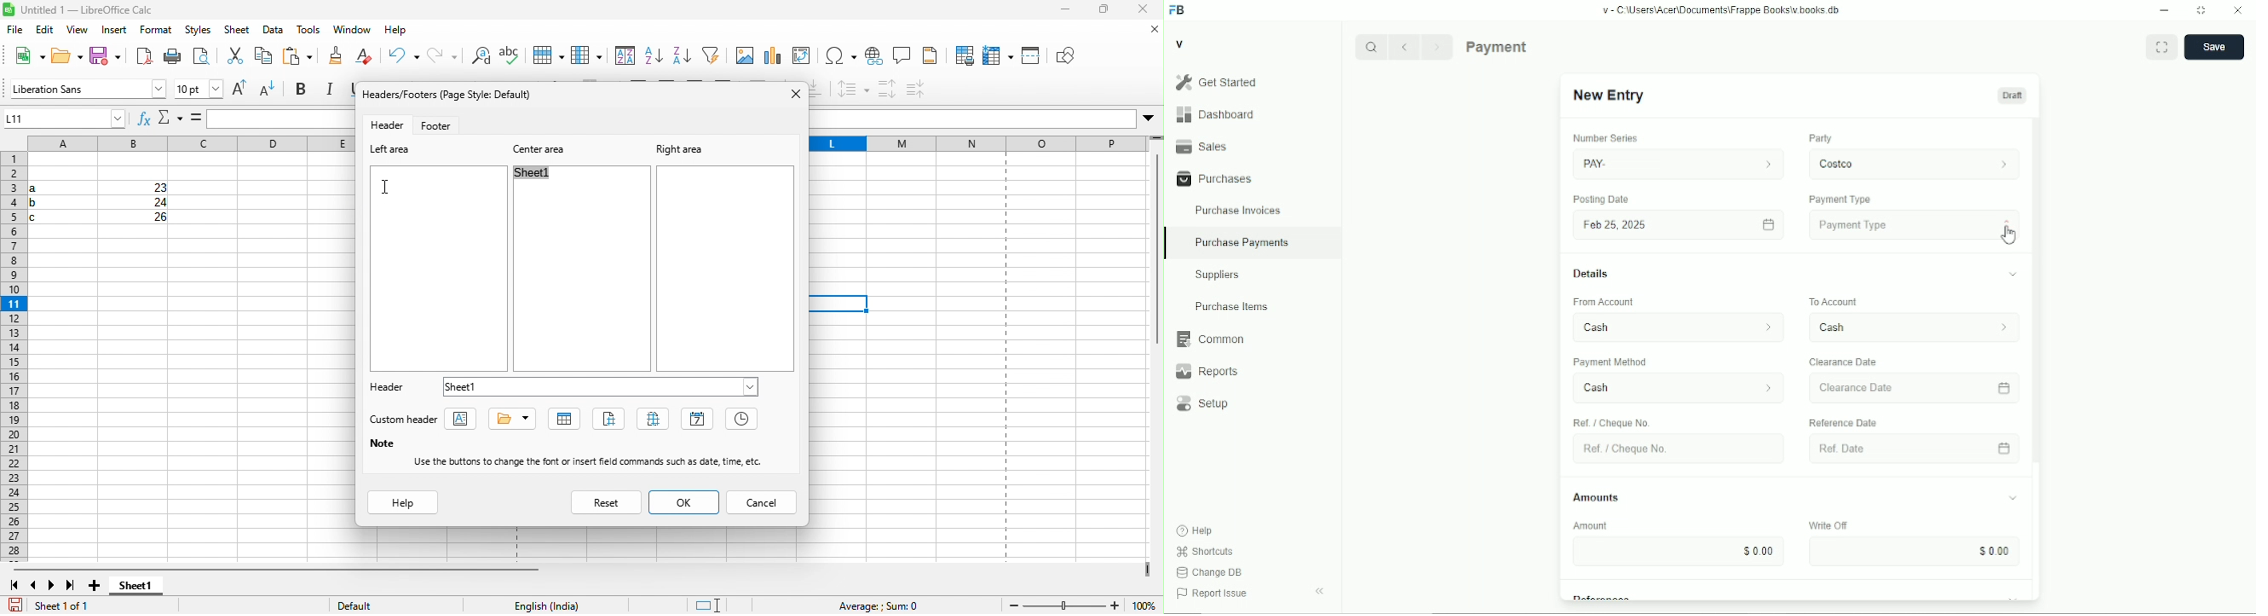 Image resolution: width=2268 pixels, height=616 pixels. Describe the element at coordinates (2007, 386) in the screenshot. I see `calender` at that location.